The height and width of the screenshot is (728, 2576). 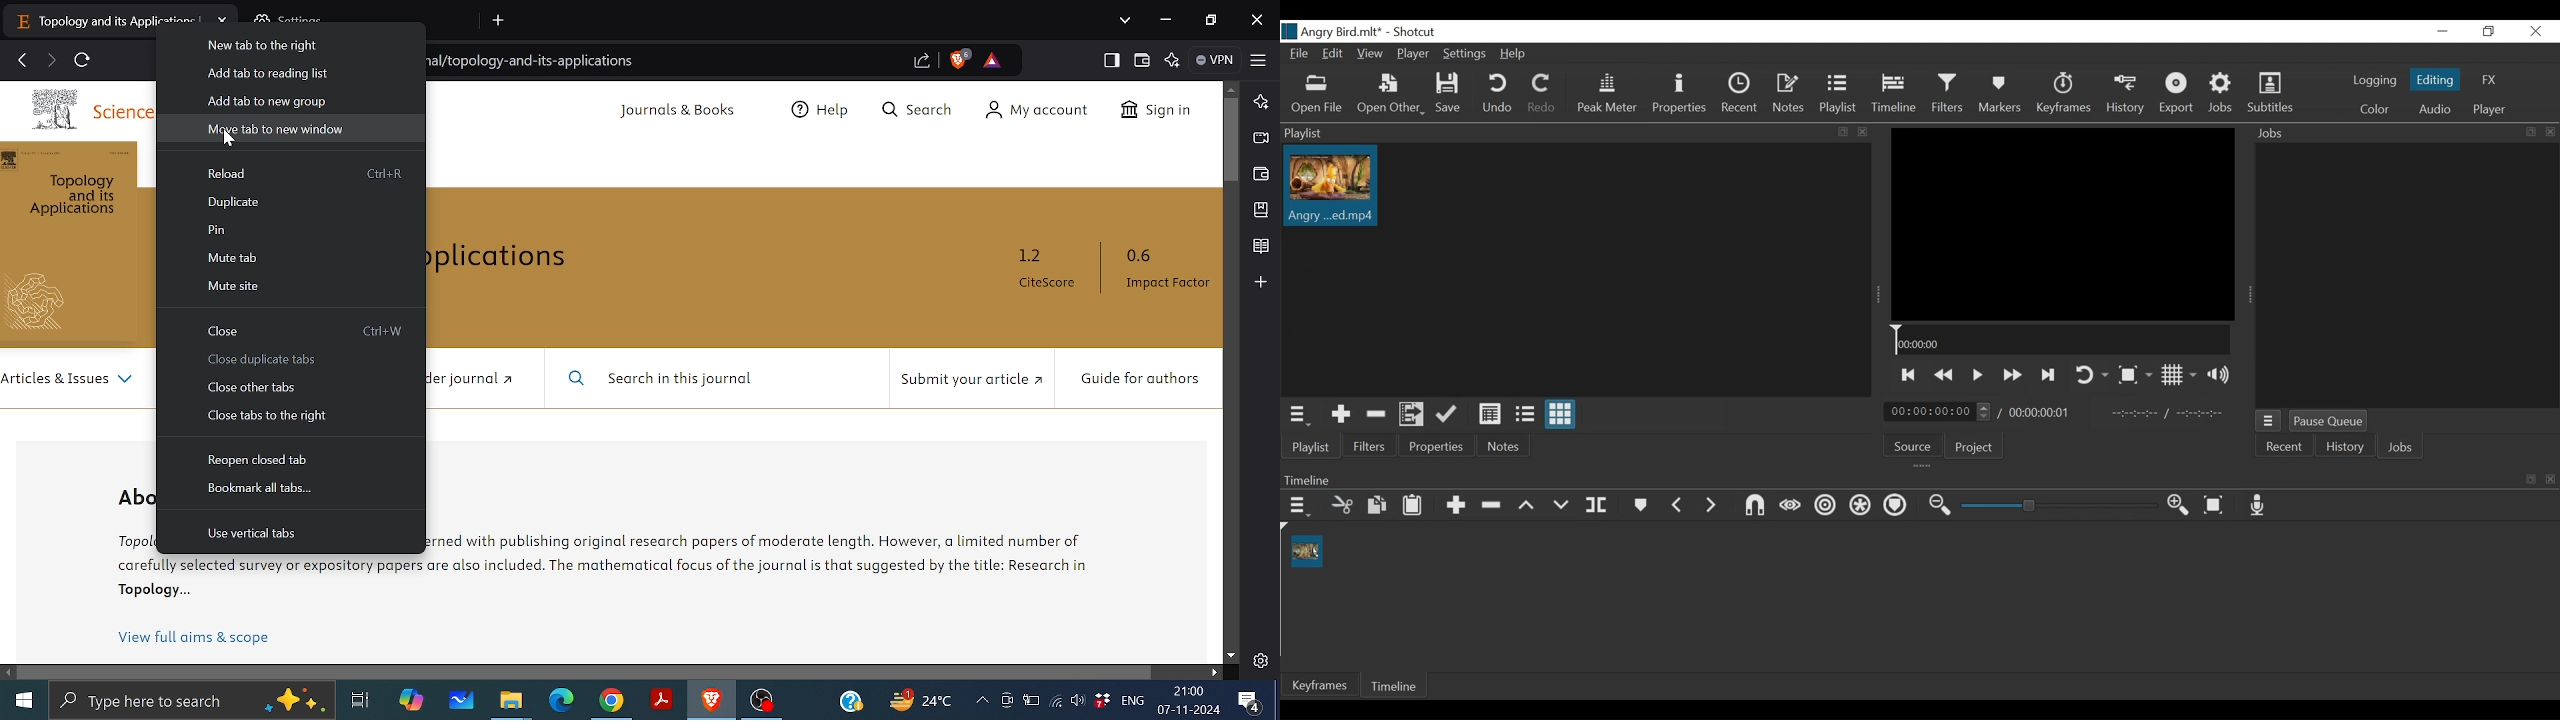 What do you see at coordinates (1681, 93) in the screenshot?
I see `Properties` at bounding box center [1681, 93].